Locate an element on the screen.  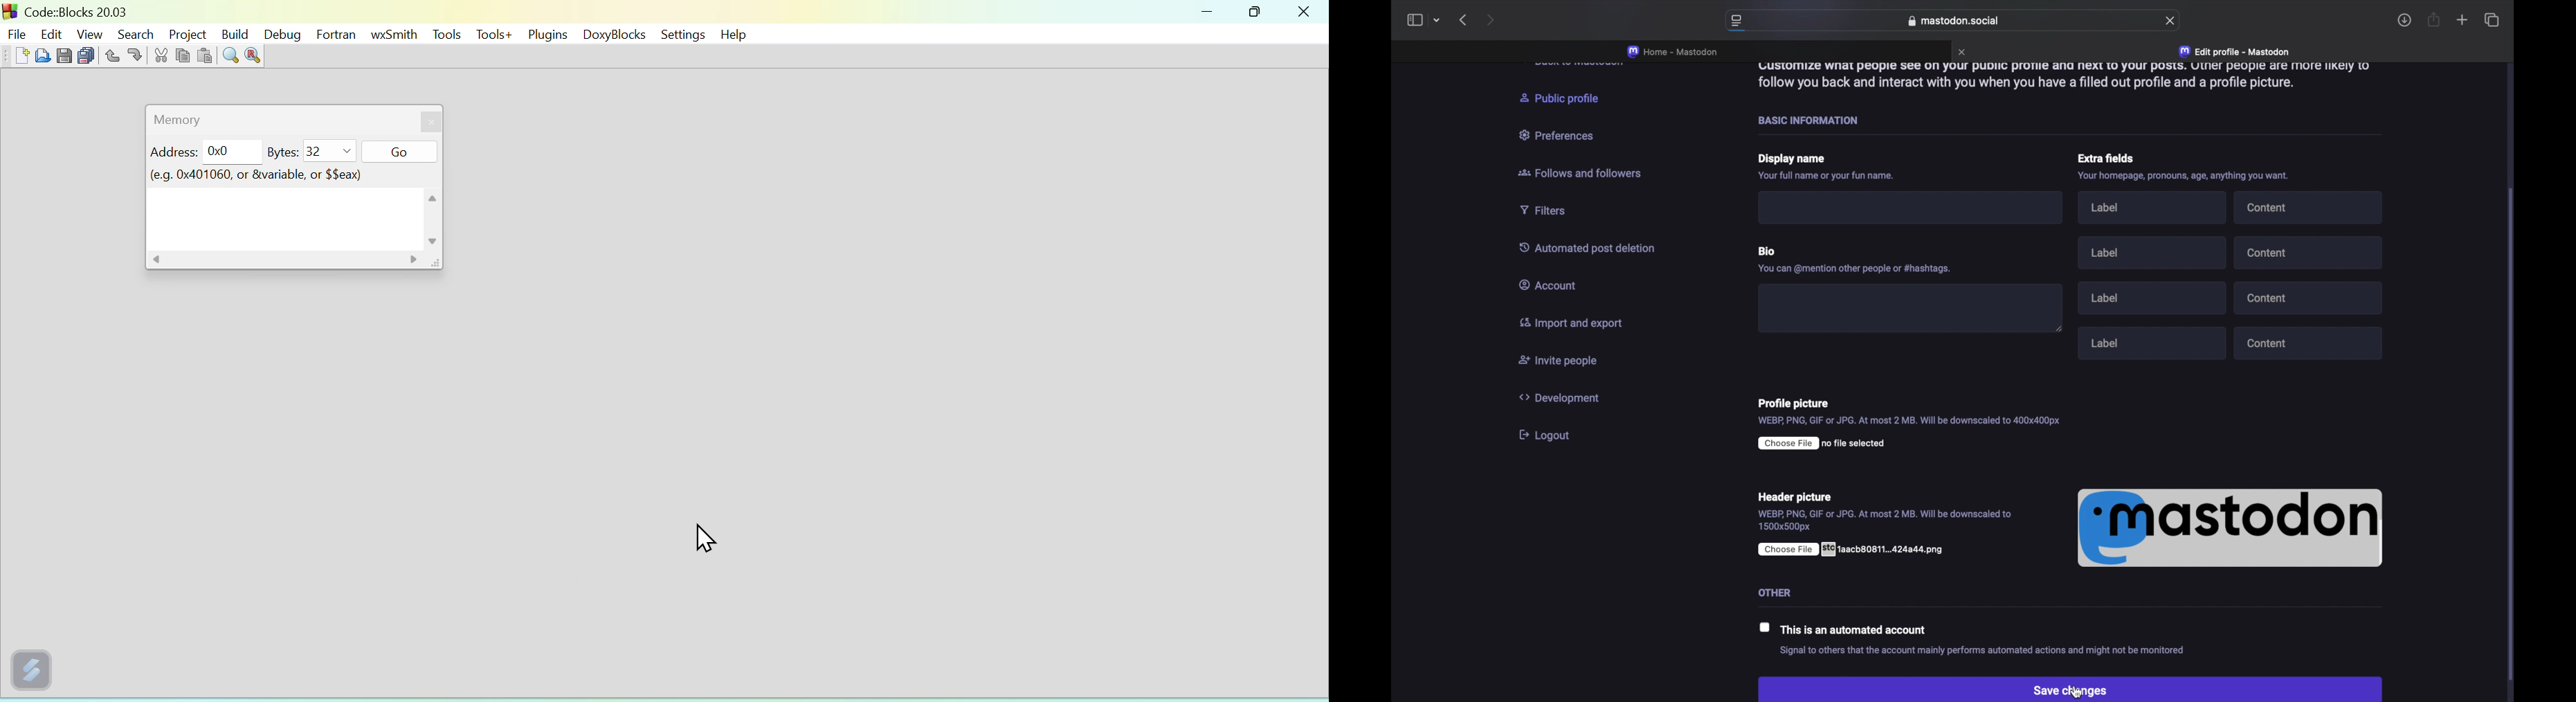
Bytes: is located at coordinates (284, 152).